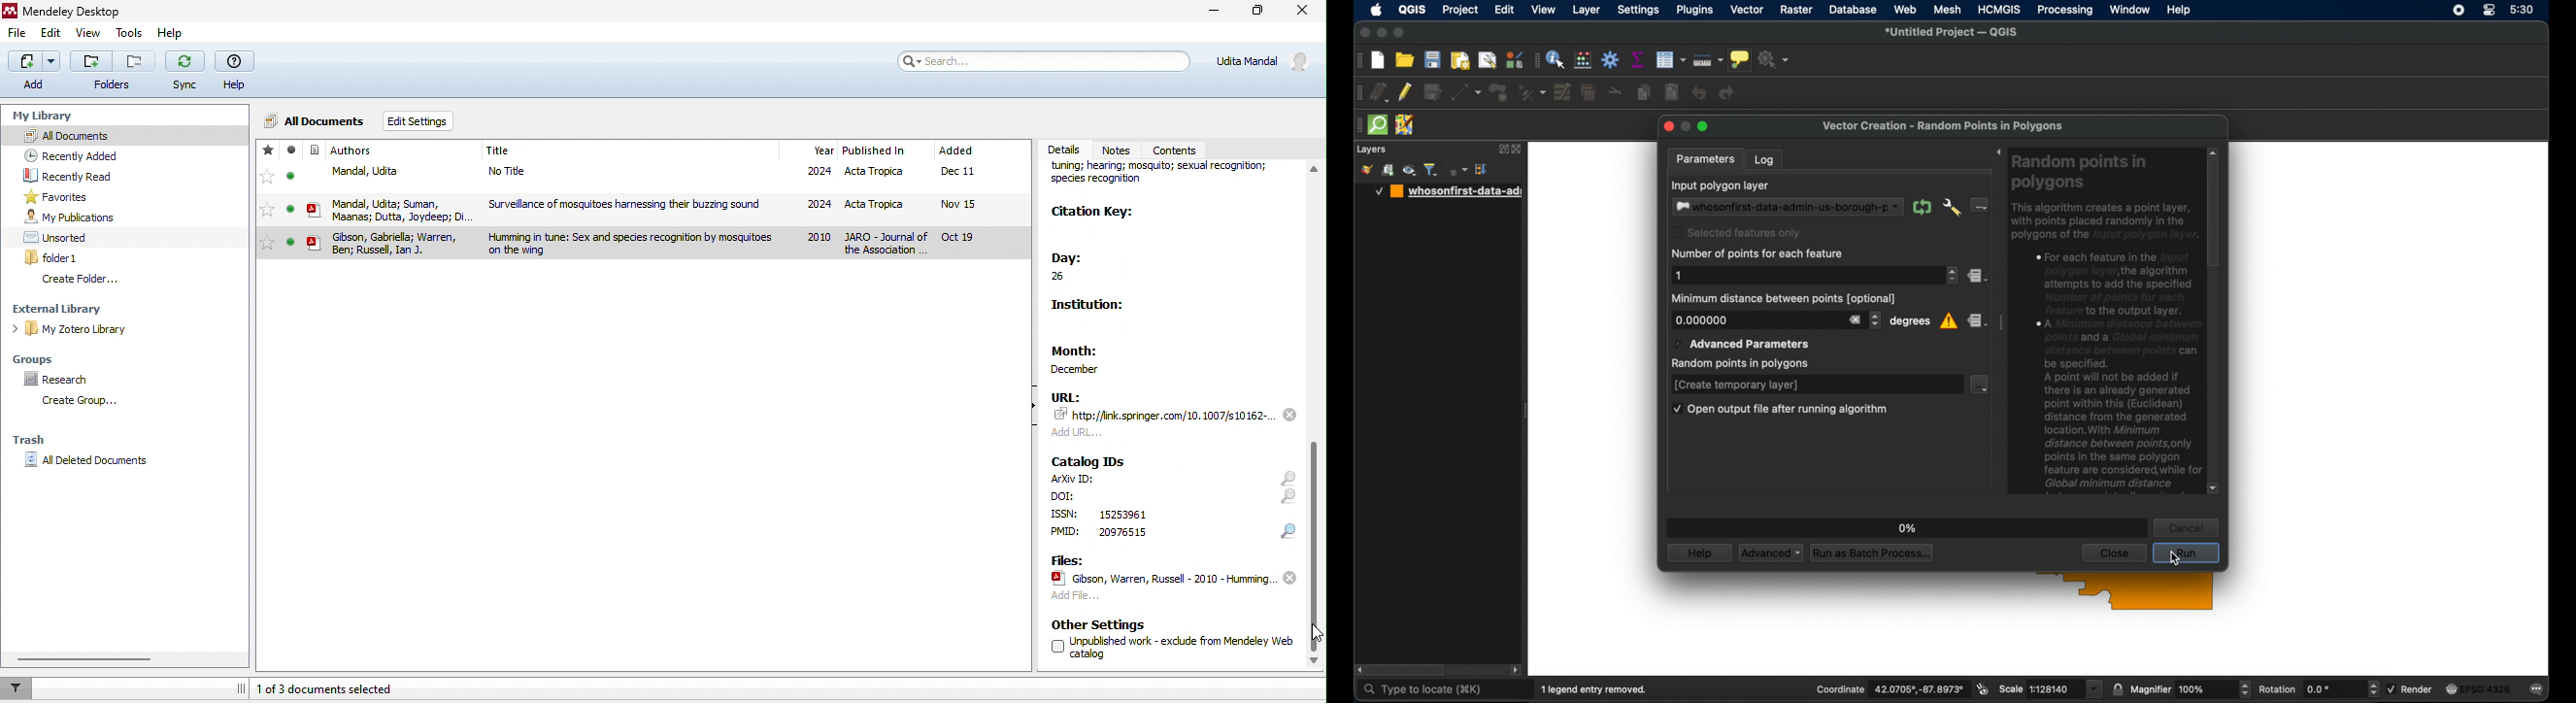  What do you see at coordinates (1165, 415) in the screenshot?
I see `link` at bounding box center [1165, 415].